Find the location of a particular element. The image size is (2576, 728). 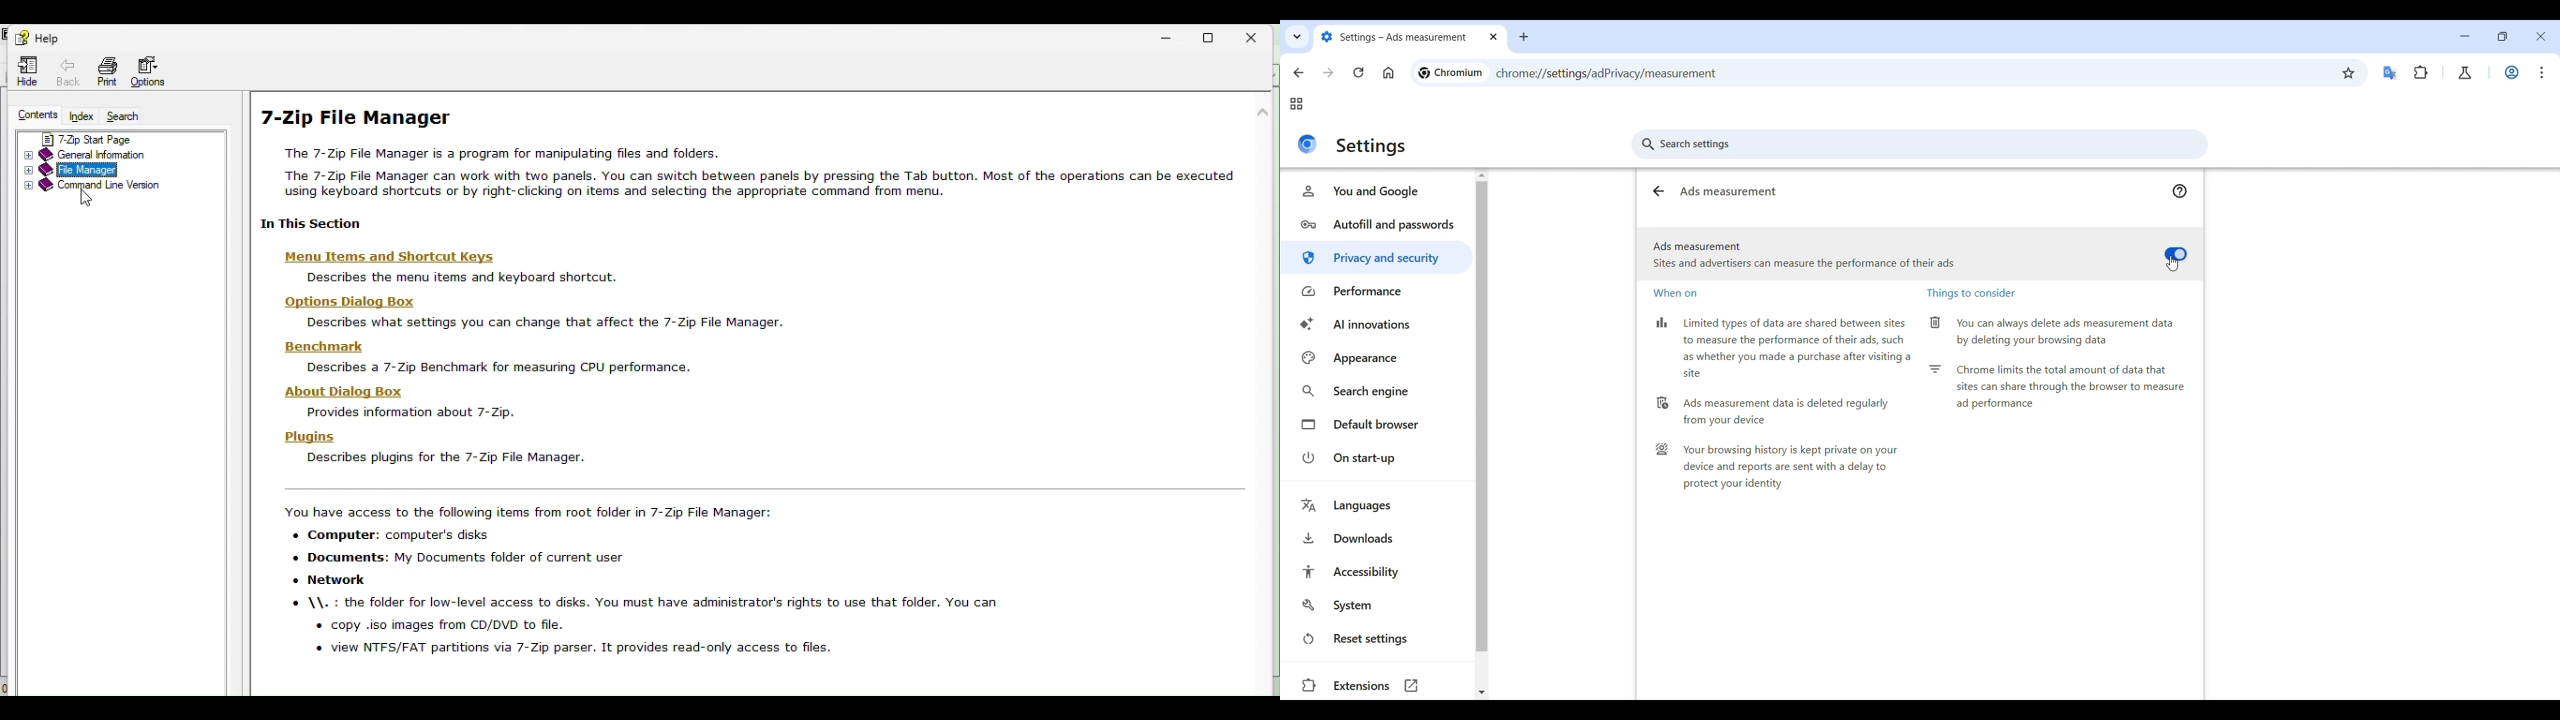

Provides information about 7-Zip. is located at coordinates (407, 413).